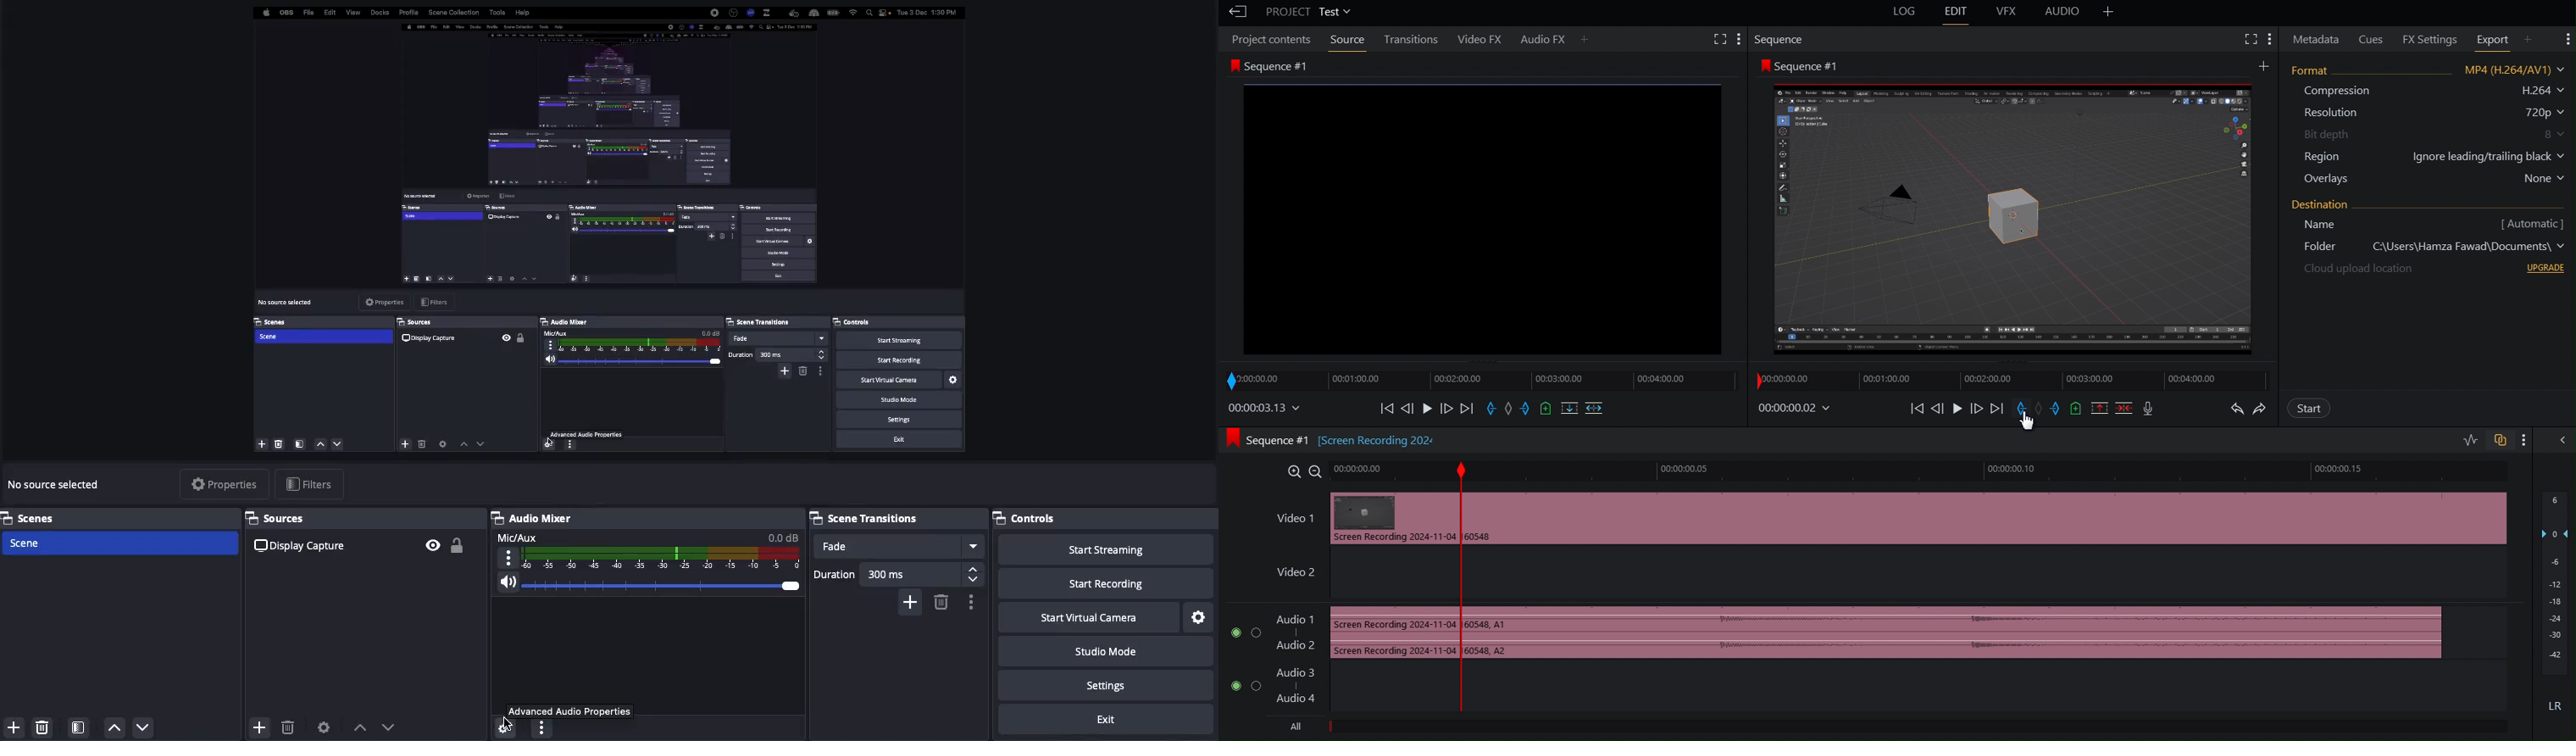 Image resolution: width=2576 pixels, height=756 pixels. Describe the element at coordinates (2426, 38) in the screenshot. I see `FX Settings` at that location.